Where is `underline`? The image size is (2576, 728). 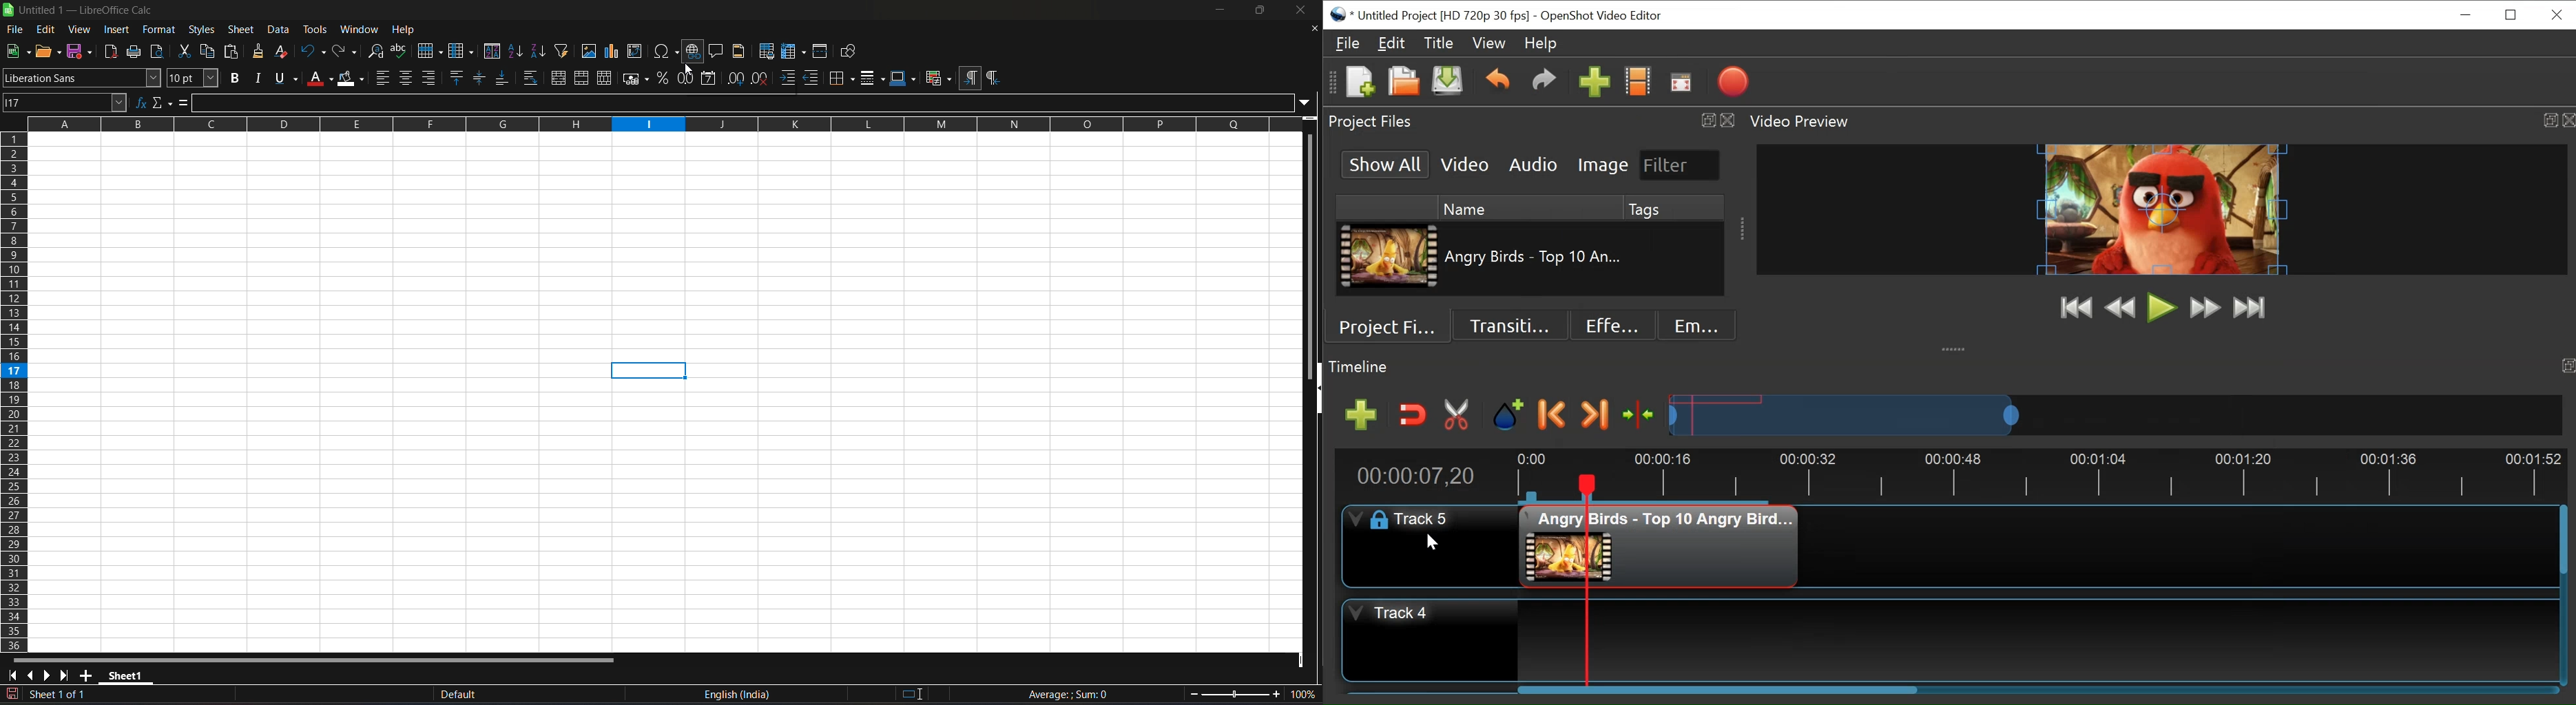 underline is located at coordinates (285, 78).